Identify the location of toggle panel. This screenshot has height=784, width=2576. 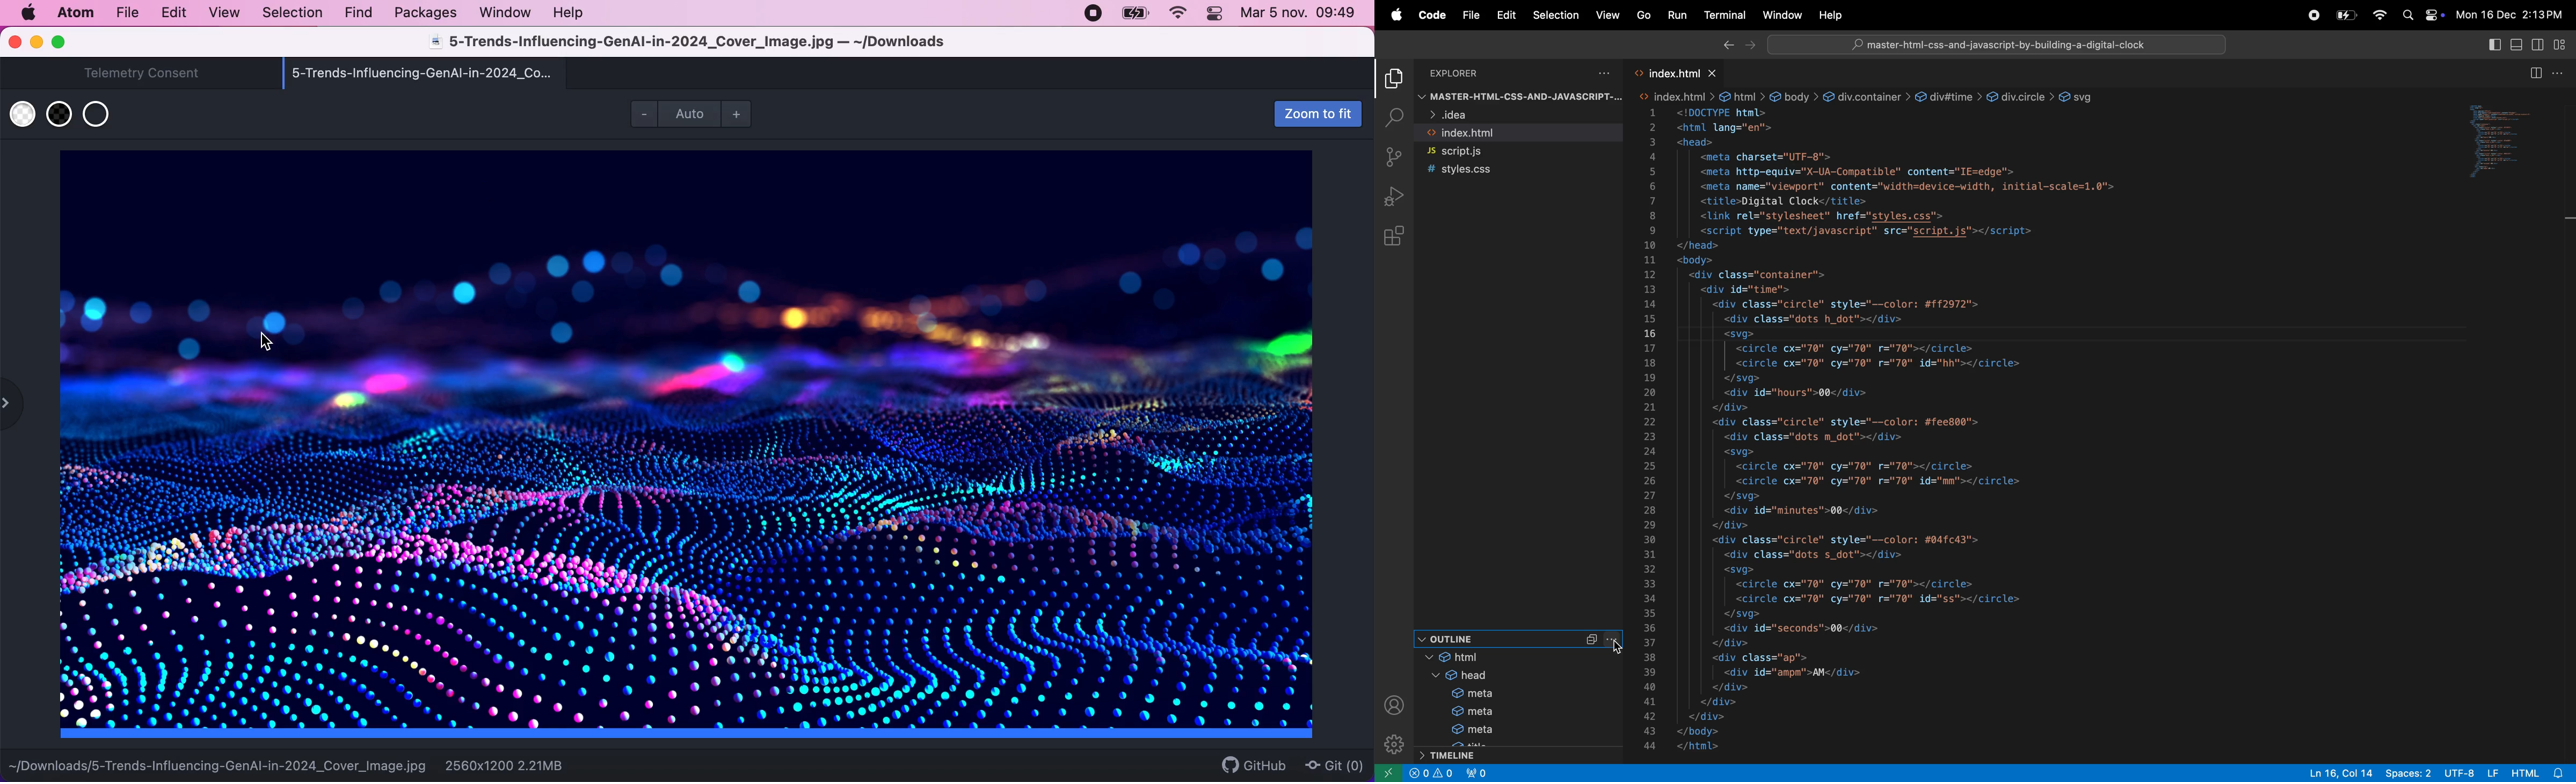
(2520, 44).